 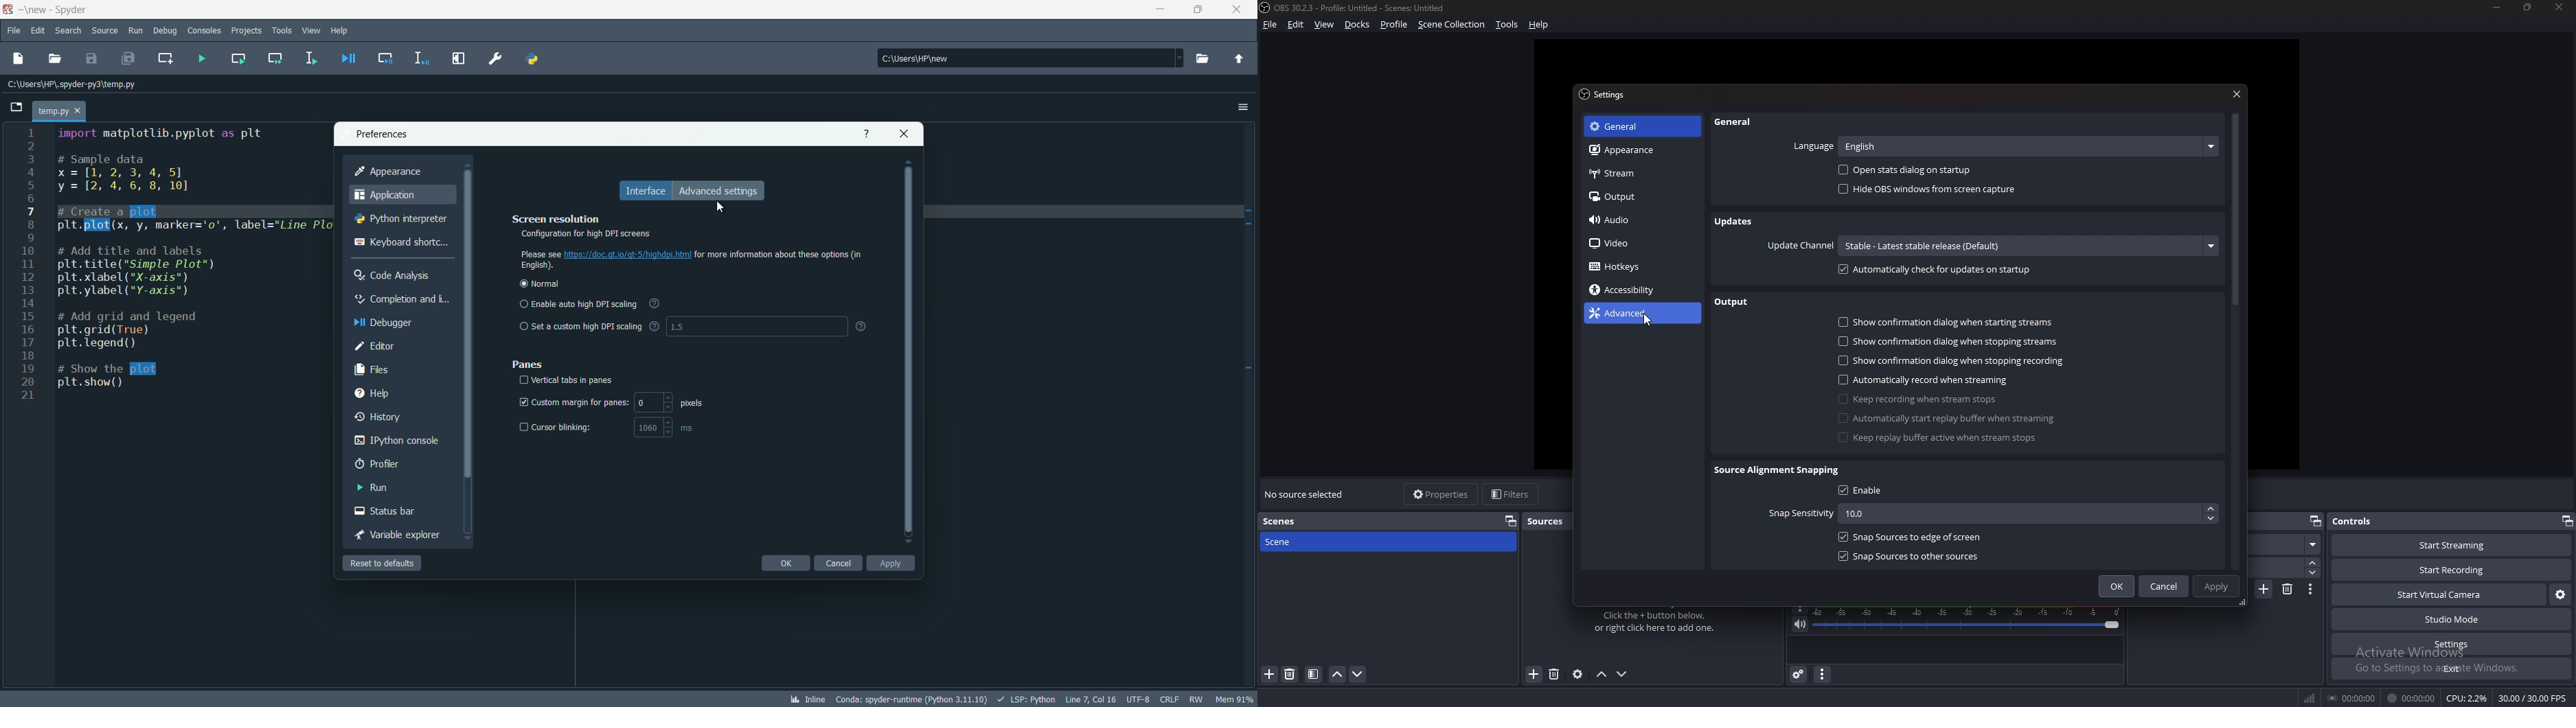 I want to click on 00:00:00, so click(x=2413, y=698).